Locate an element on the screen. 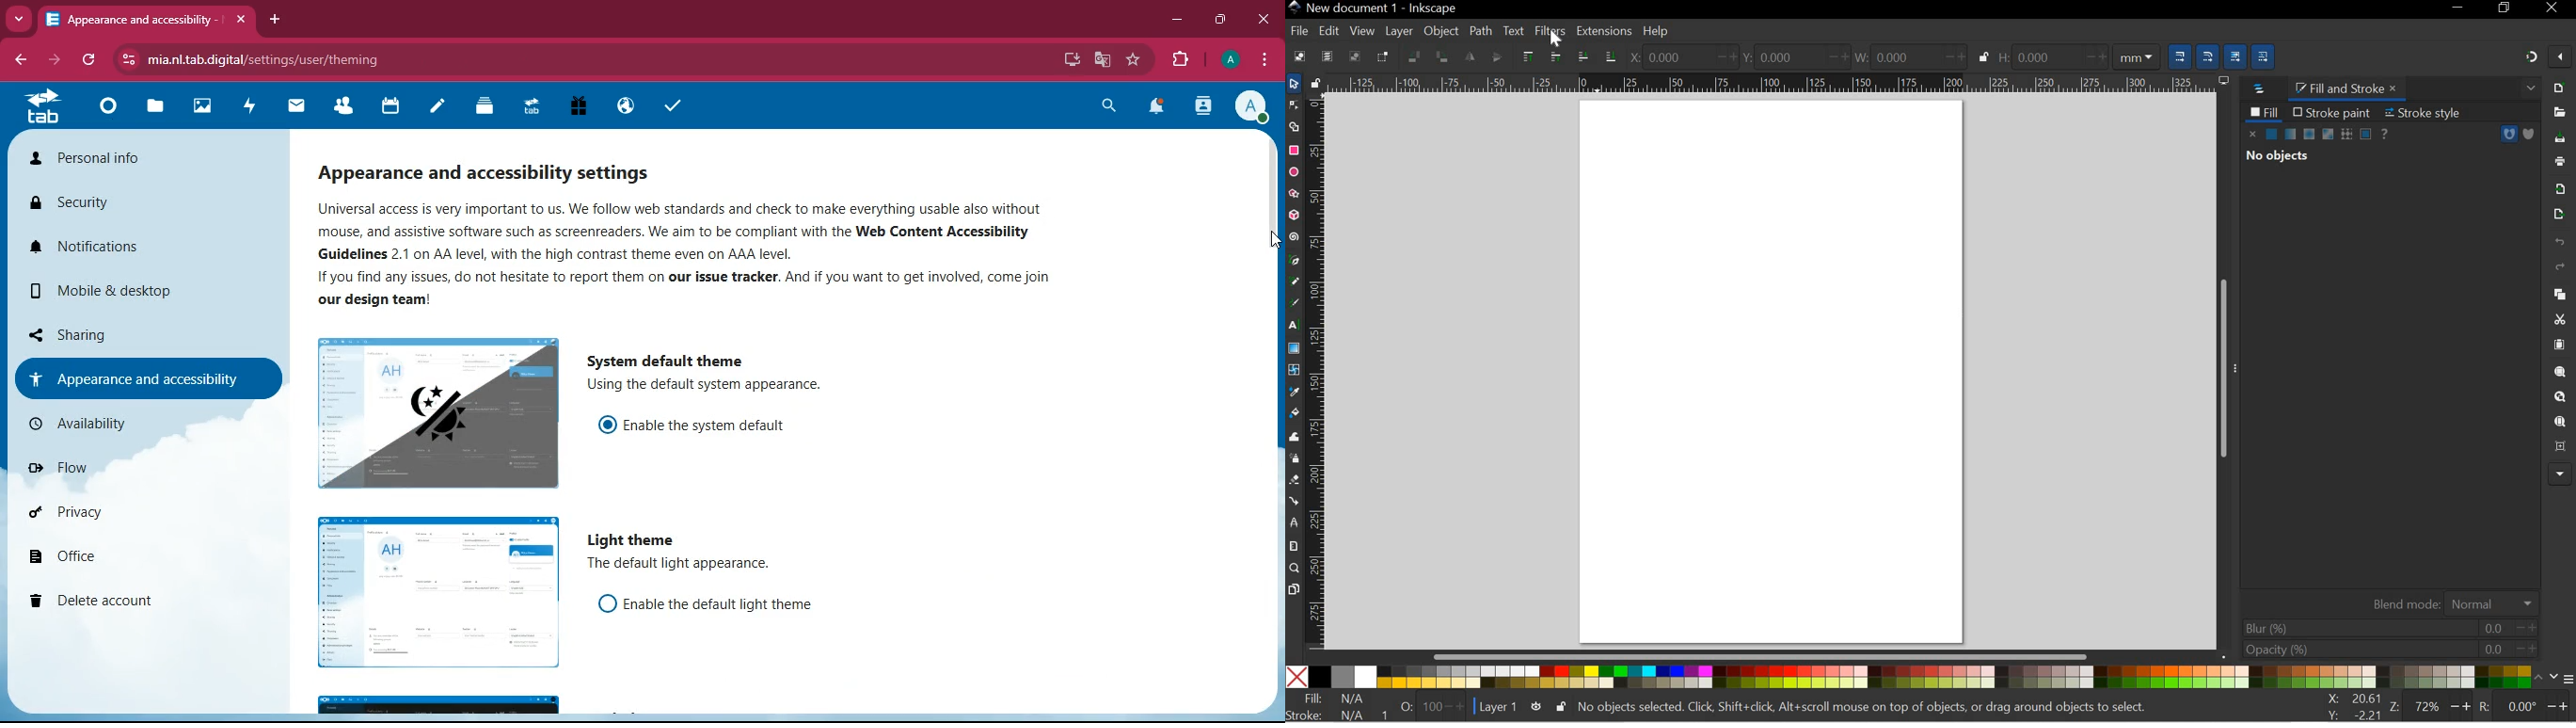  TOGGLE LOCK is located at coordinates (1315, 82).